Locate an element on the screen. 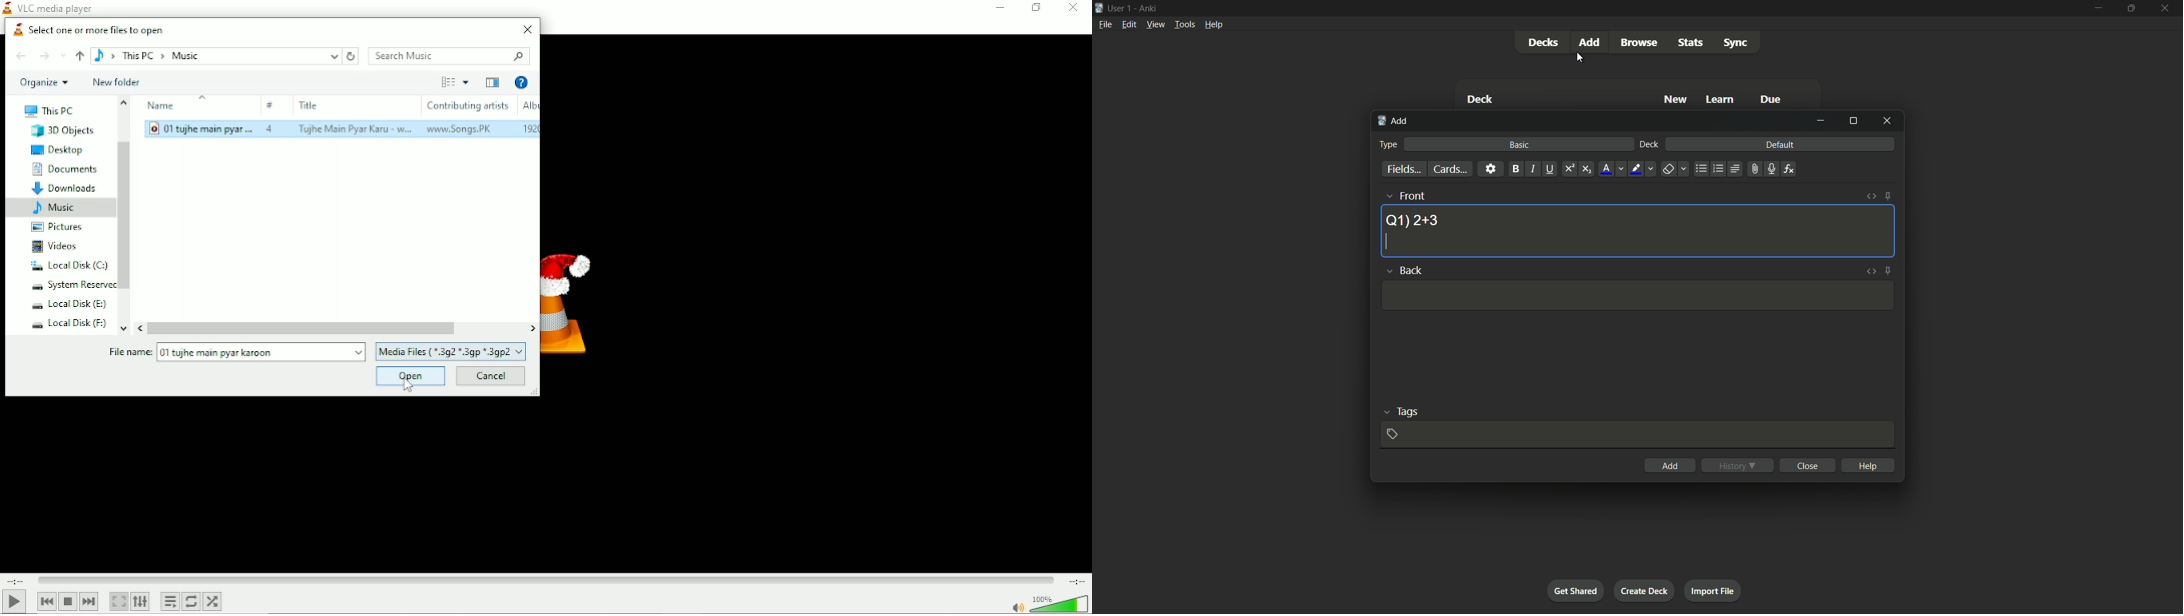 The image size is (2184, 616). Close is located at coordinates (529, 29).